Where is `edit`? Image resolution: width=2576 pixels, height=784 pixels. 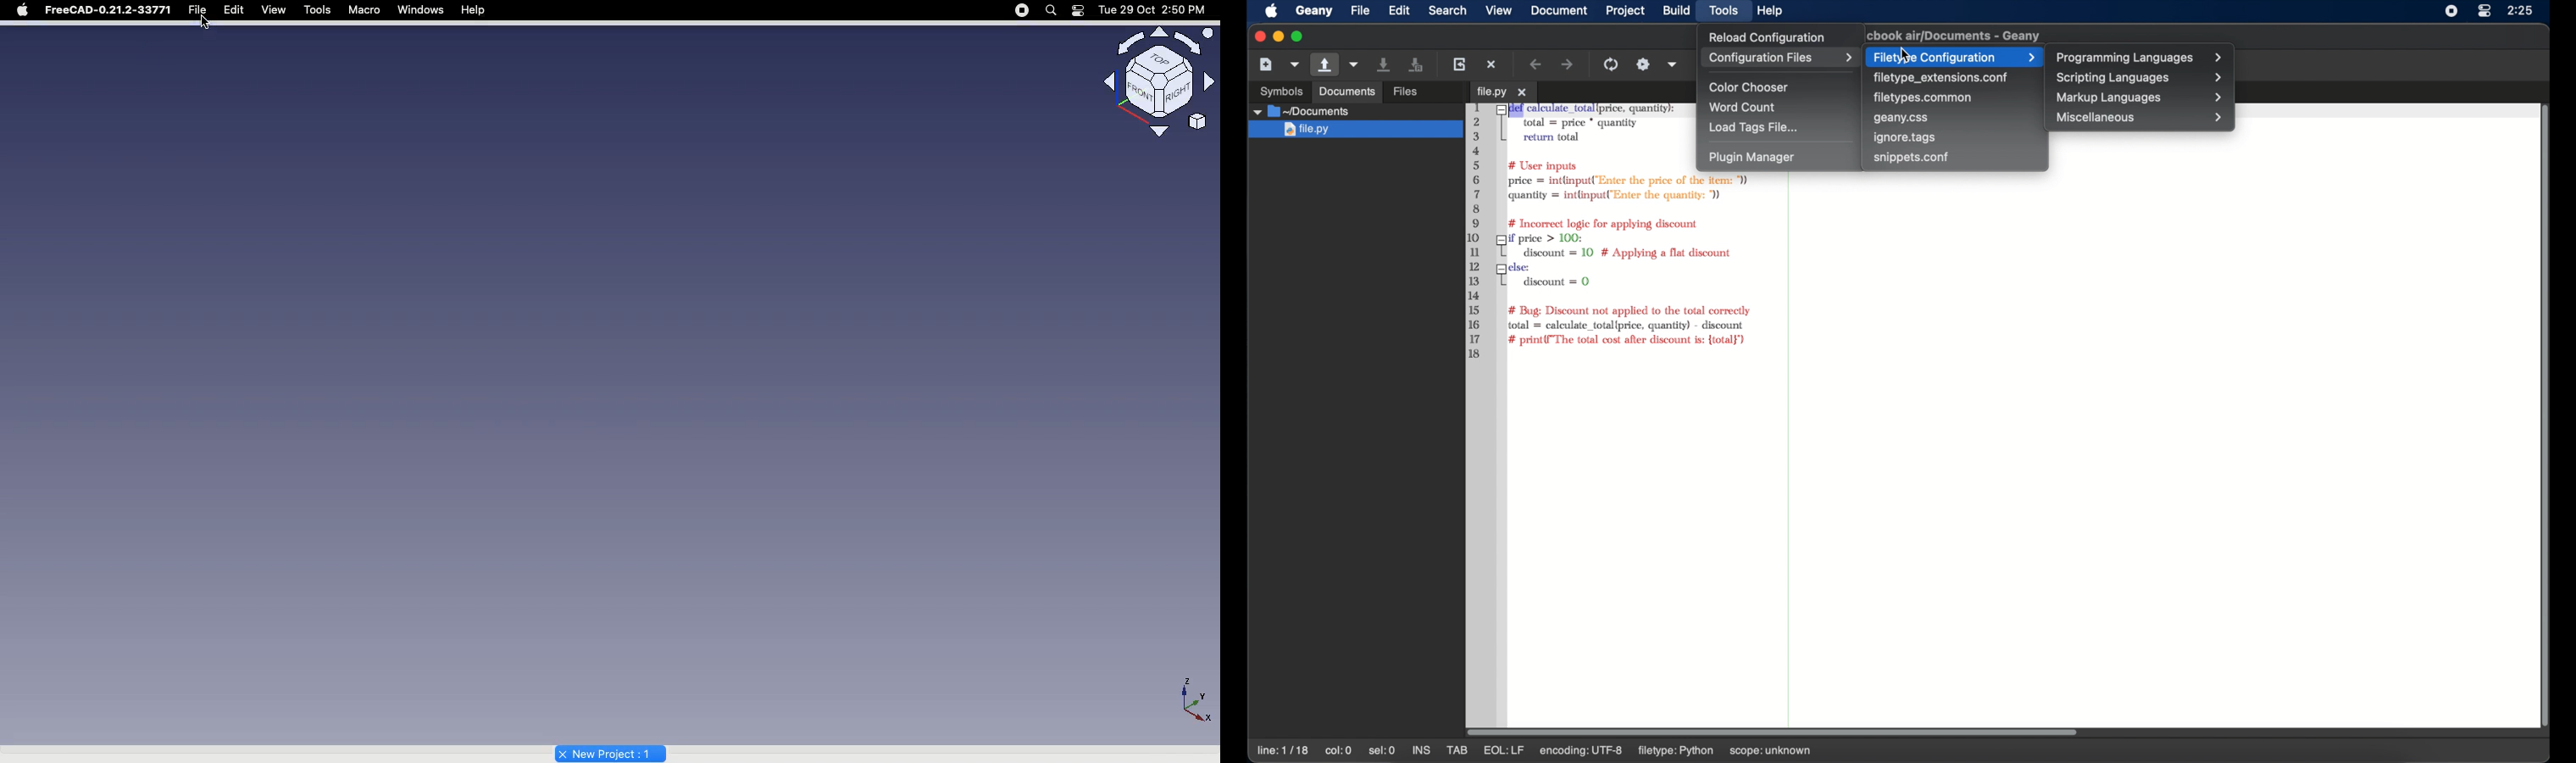 edit is located at coordinates (1400, 10).